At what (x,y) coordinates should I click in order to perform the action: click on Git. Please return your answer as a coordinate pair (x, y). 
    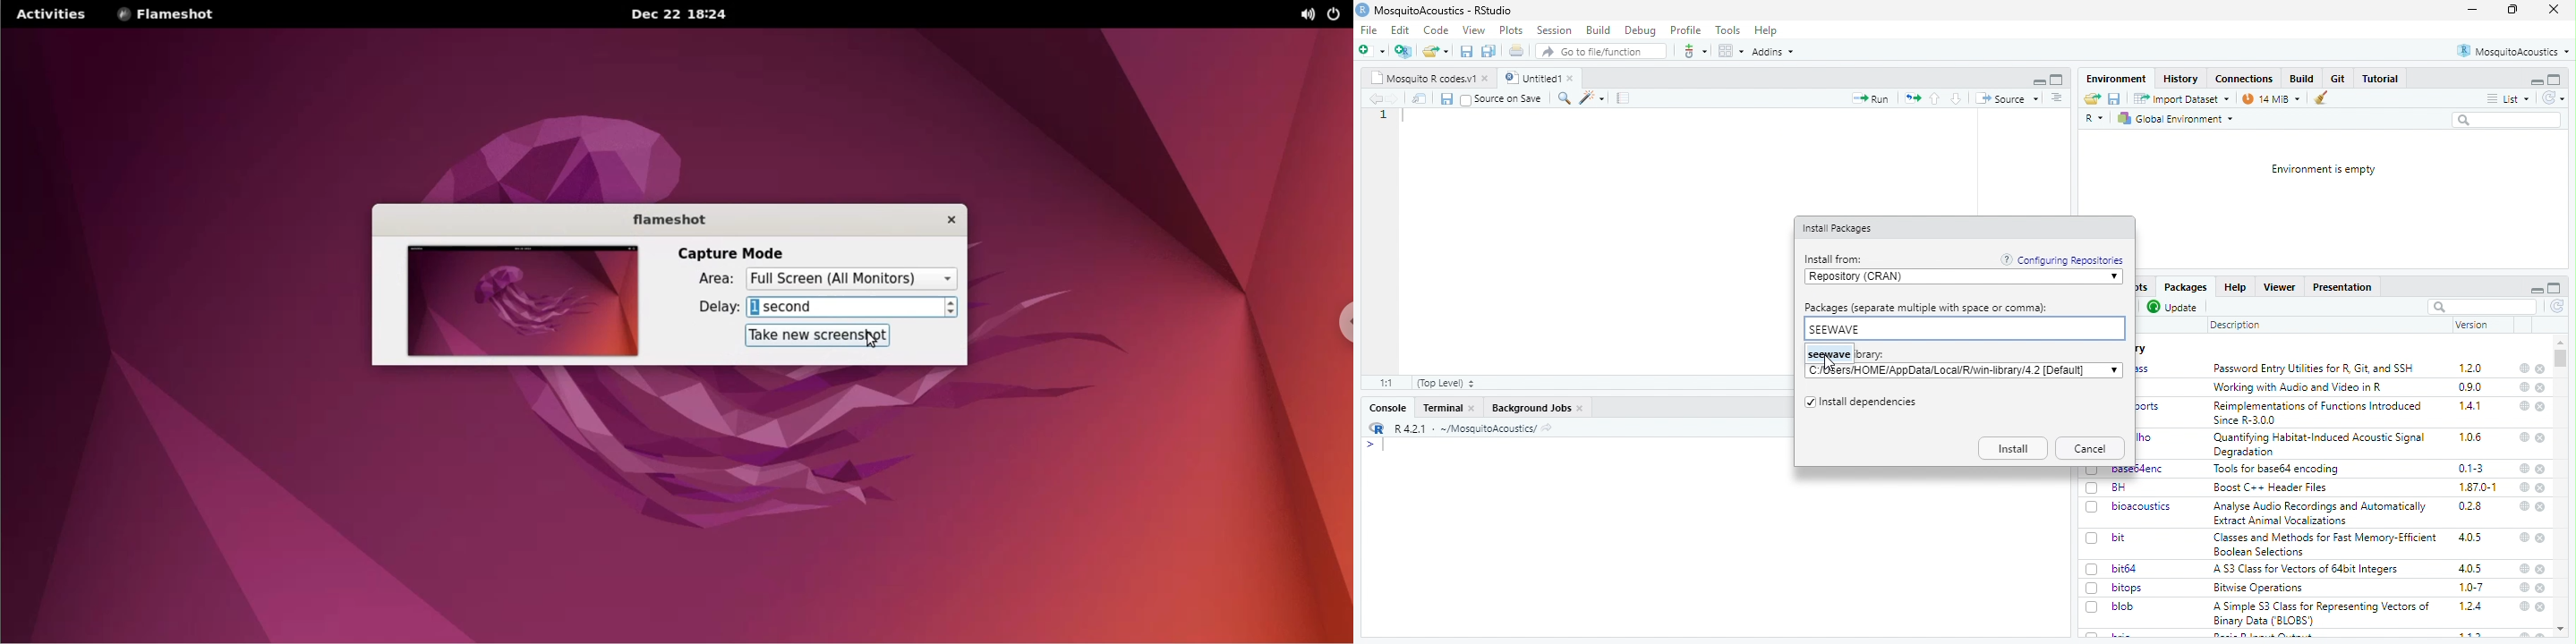
    Looking at the image, I should click on (2340, 78).